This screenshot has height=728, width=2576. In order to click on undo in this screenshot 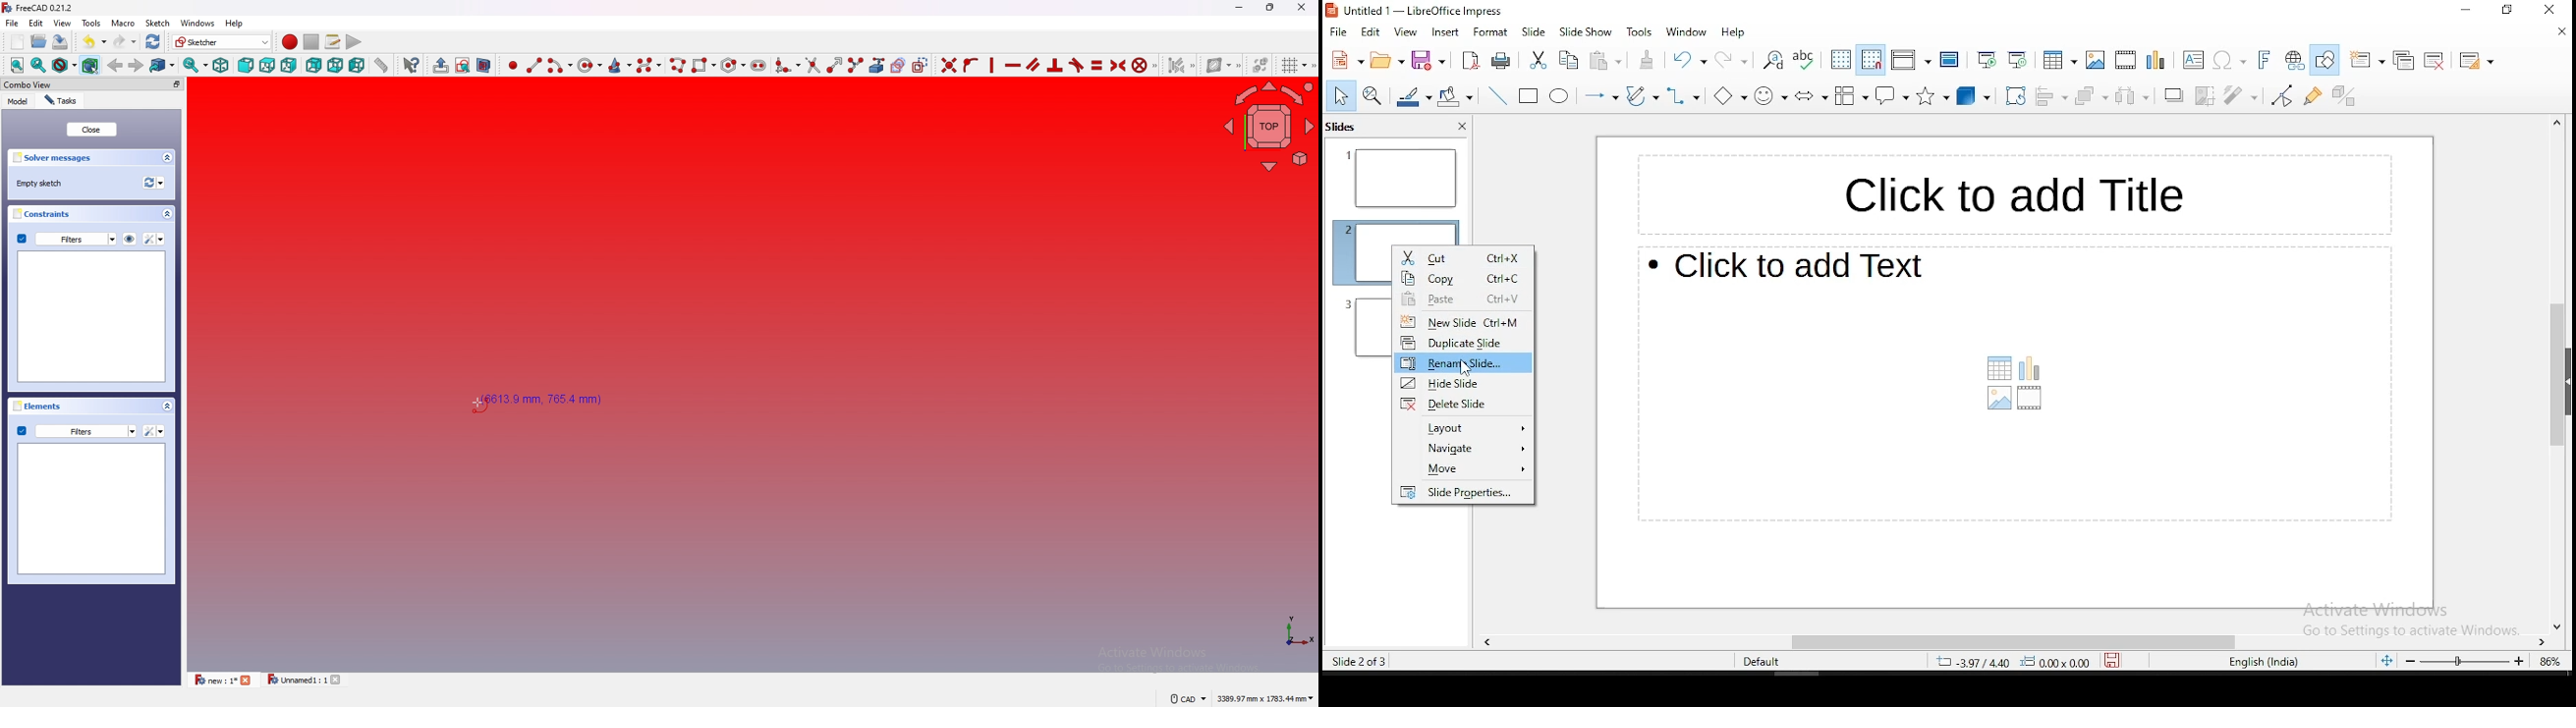, I will do `click(94, 42)`.